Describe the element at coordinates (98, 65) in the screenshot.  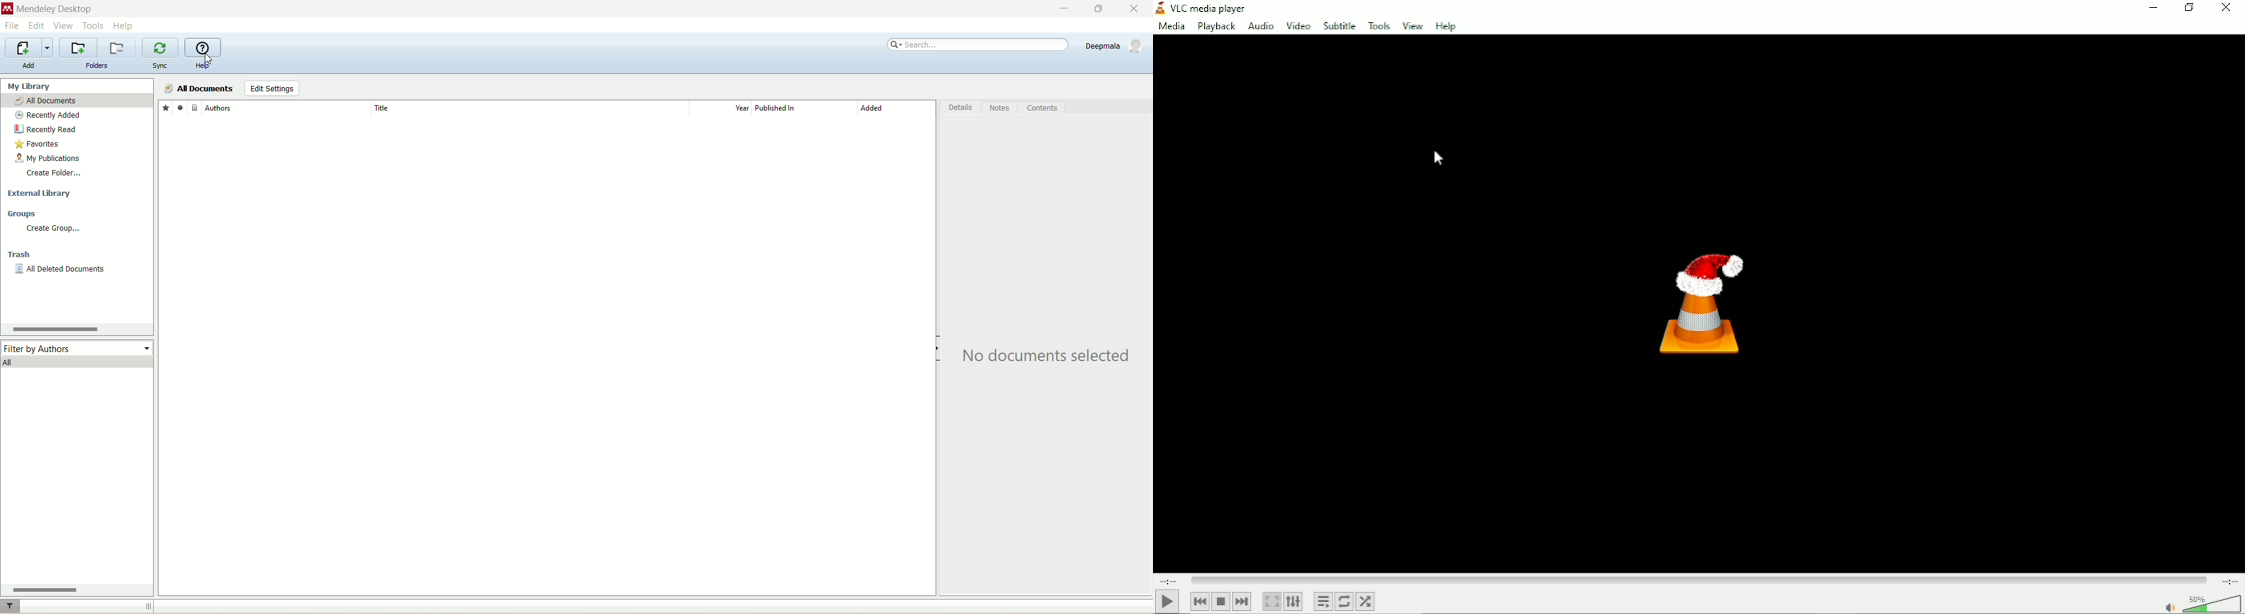
I see `folders` at that location.